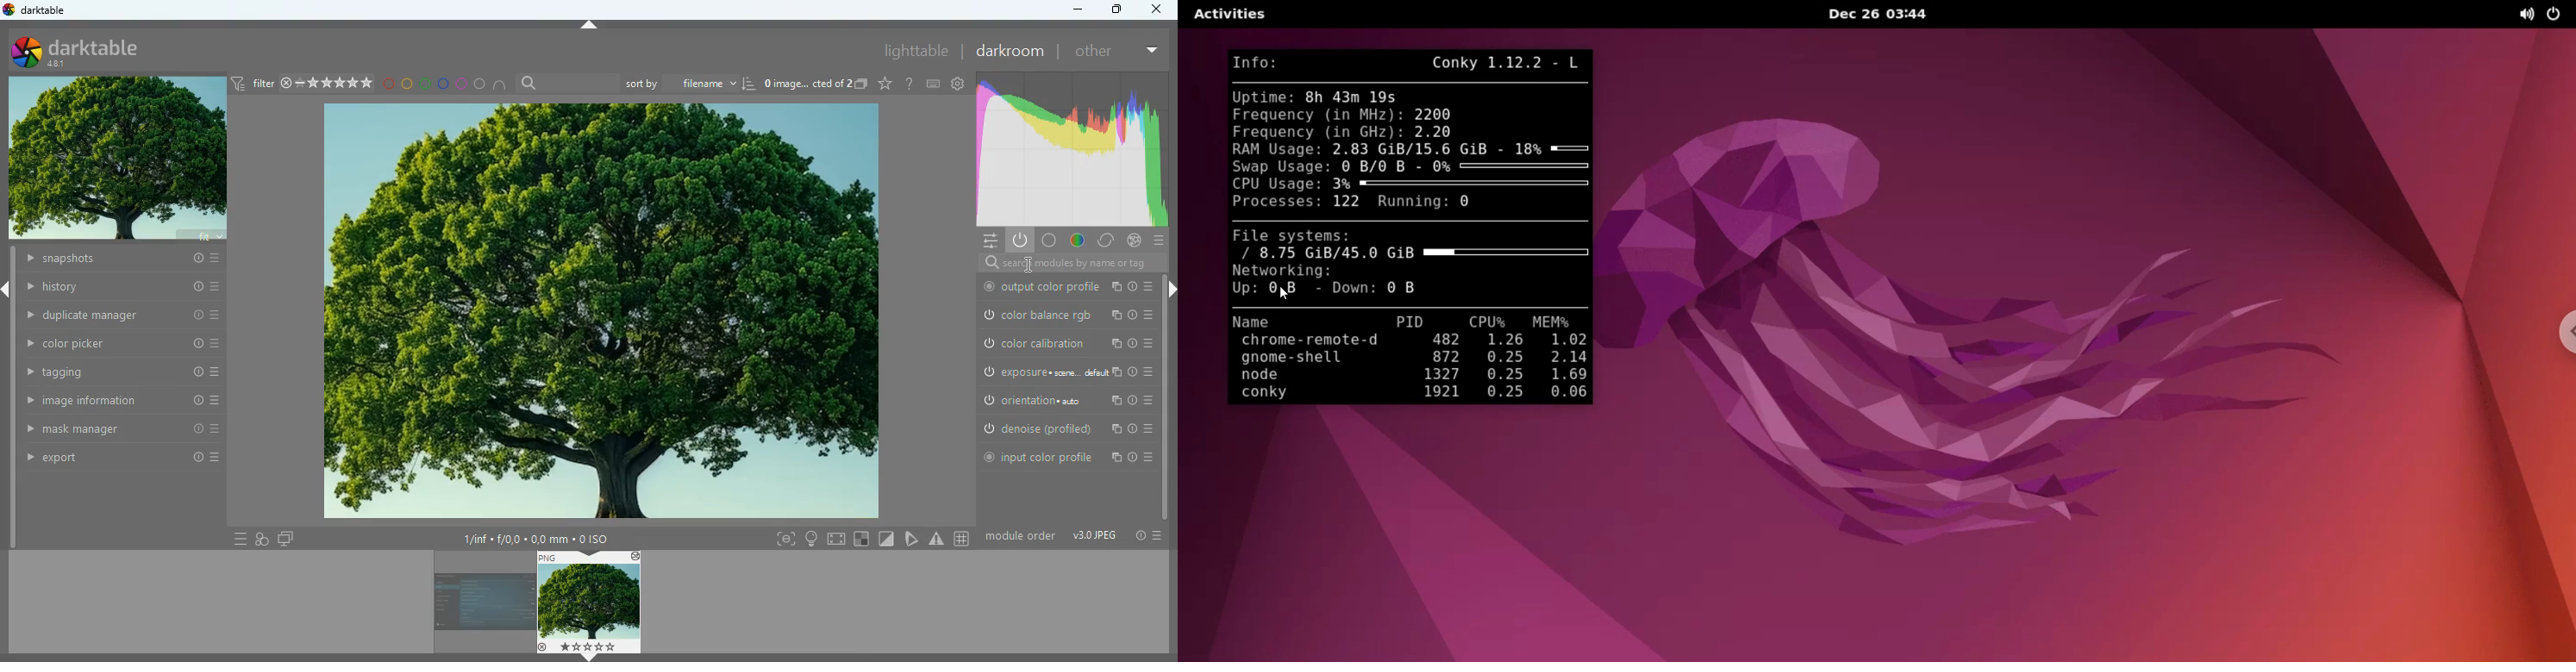 This screenshot has width=2576, height=672. What do you see at coordinates (100, 49) in the screenshot?
I see `darktable` at bounding box center [100, 49].